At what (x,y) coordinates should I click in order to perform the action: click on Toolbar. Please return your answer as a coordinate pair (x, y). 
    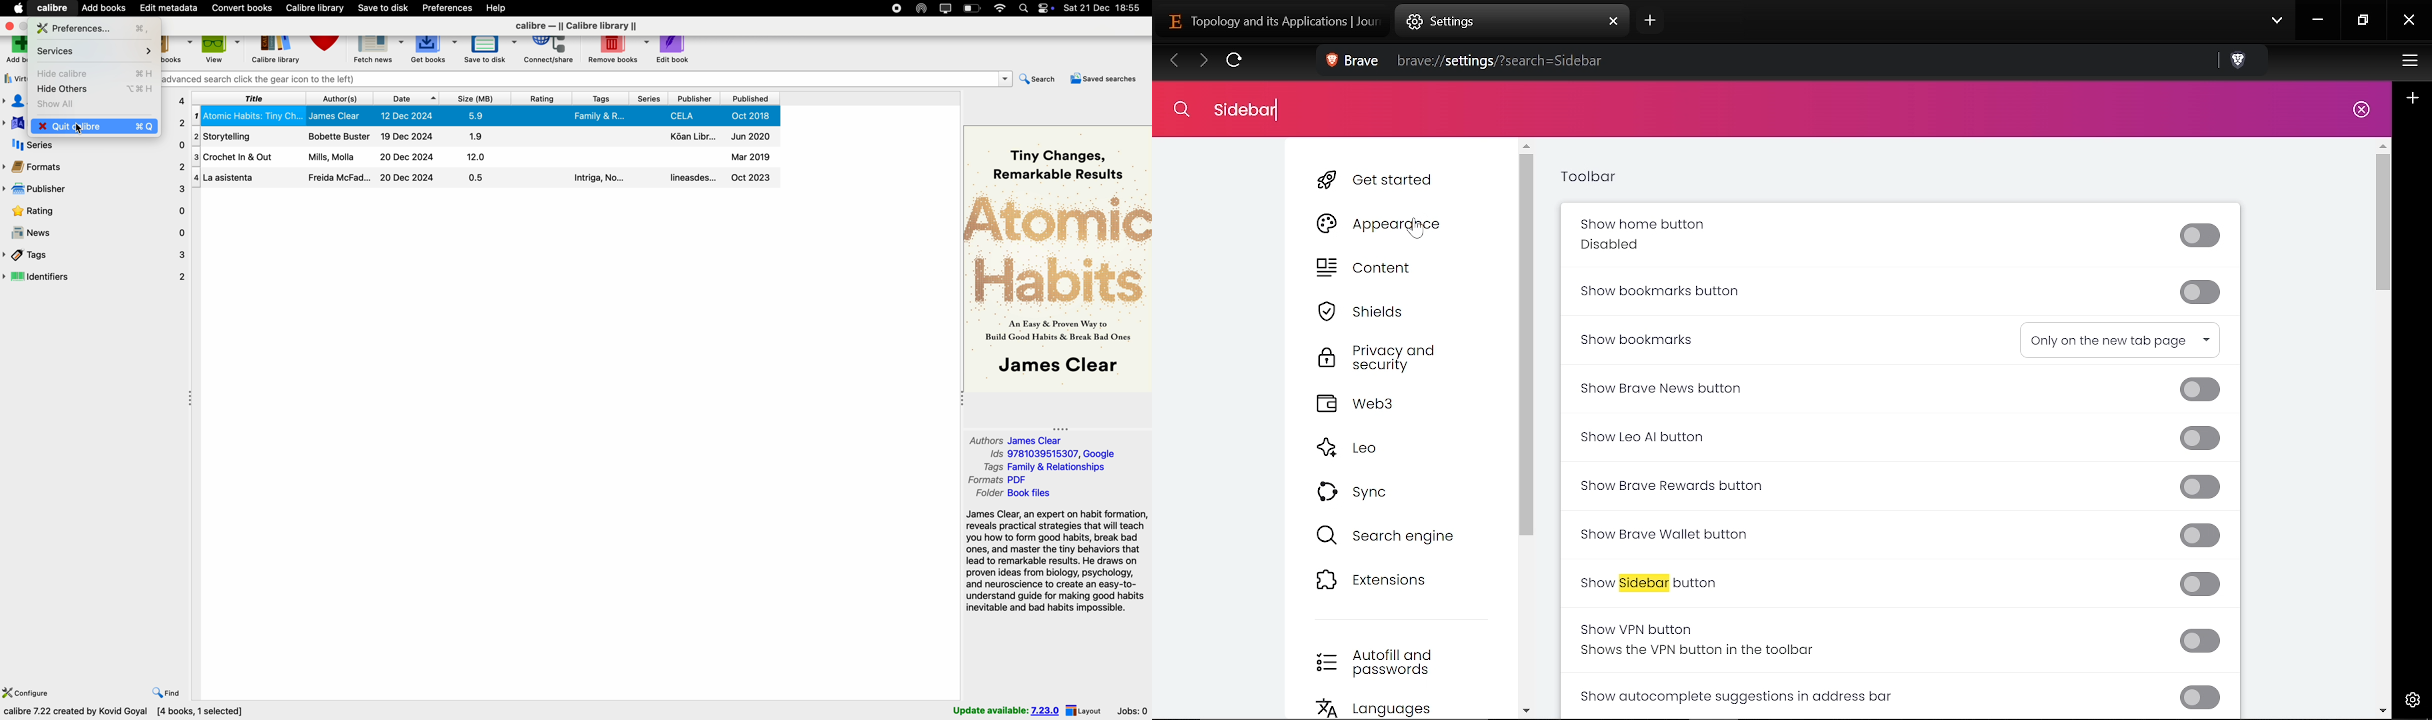
    Looking at the image, I should click on (1588, 179).